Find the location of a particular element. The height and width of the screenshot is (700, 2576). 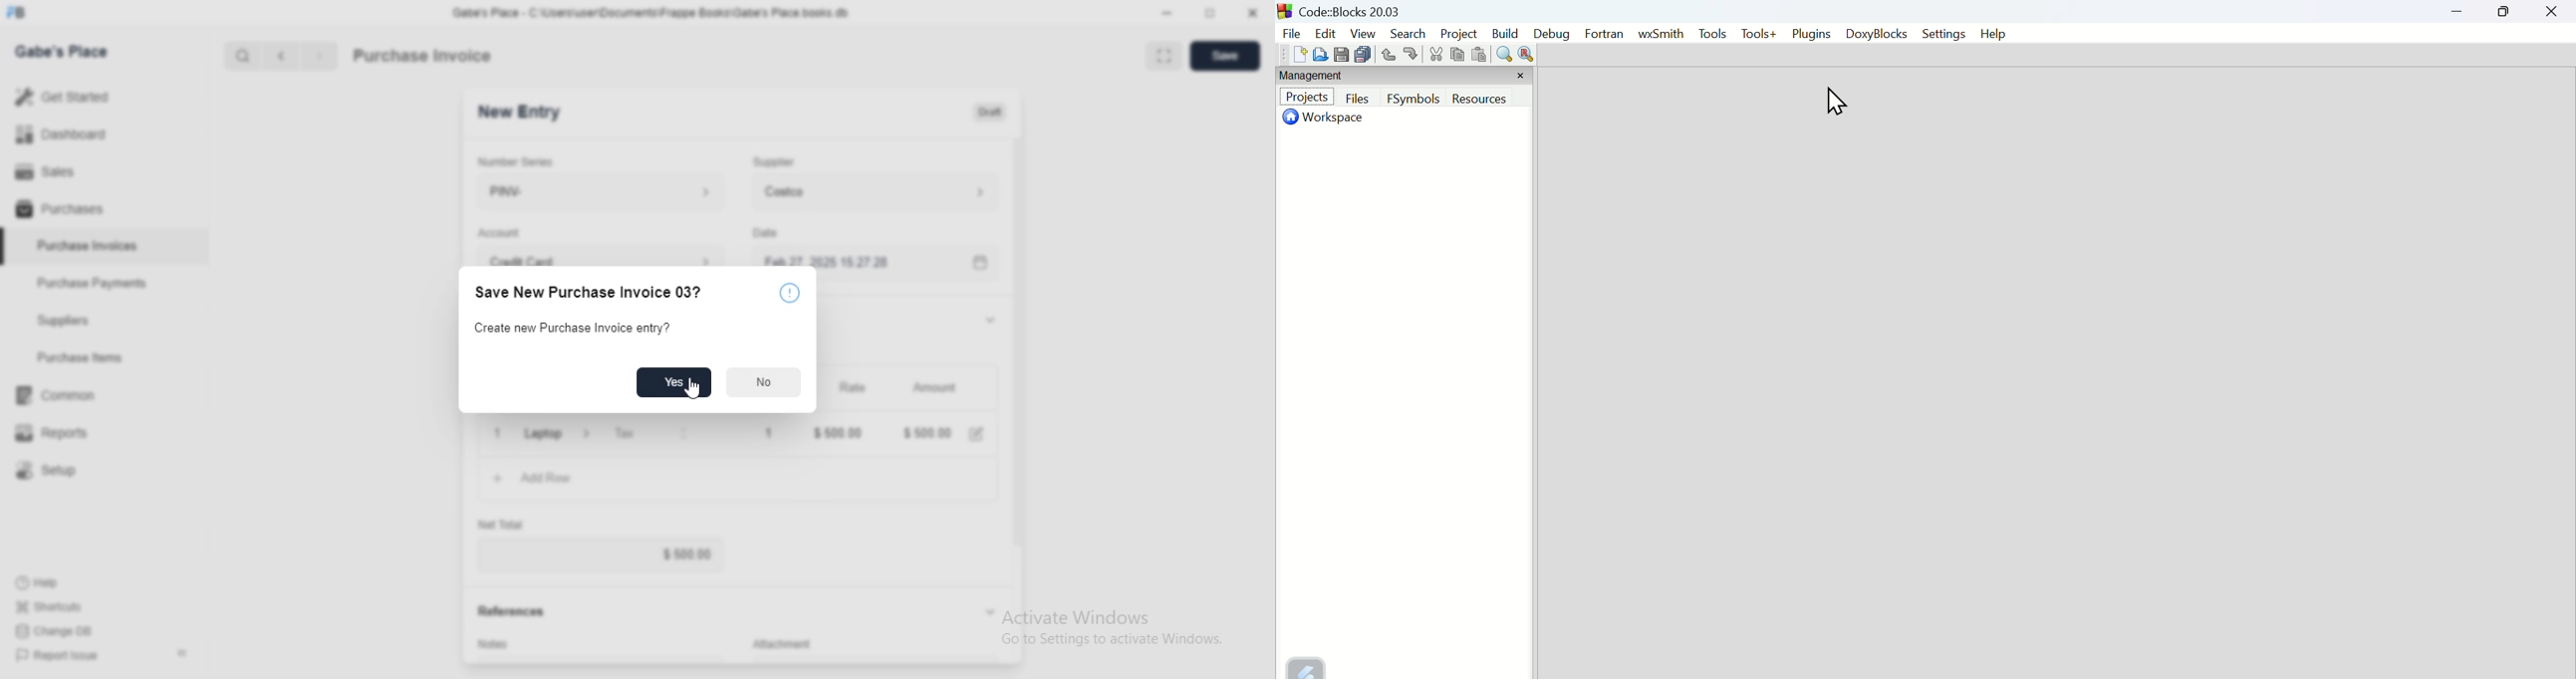

Replace is located at coordinates (1527, 54).